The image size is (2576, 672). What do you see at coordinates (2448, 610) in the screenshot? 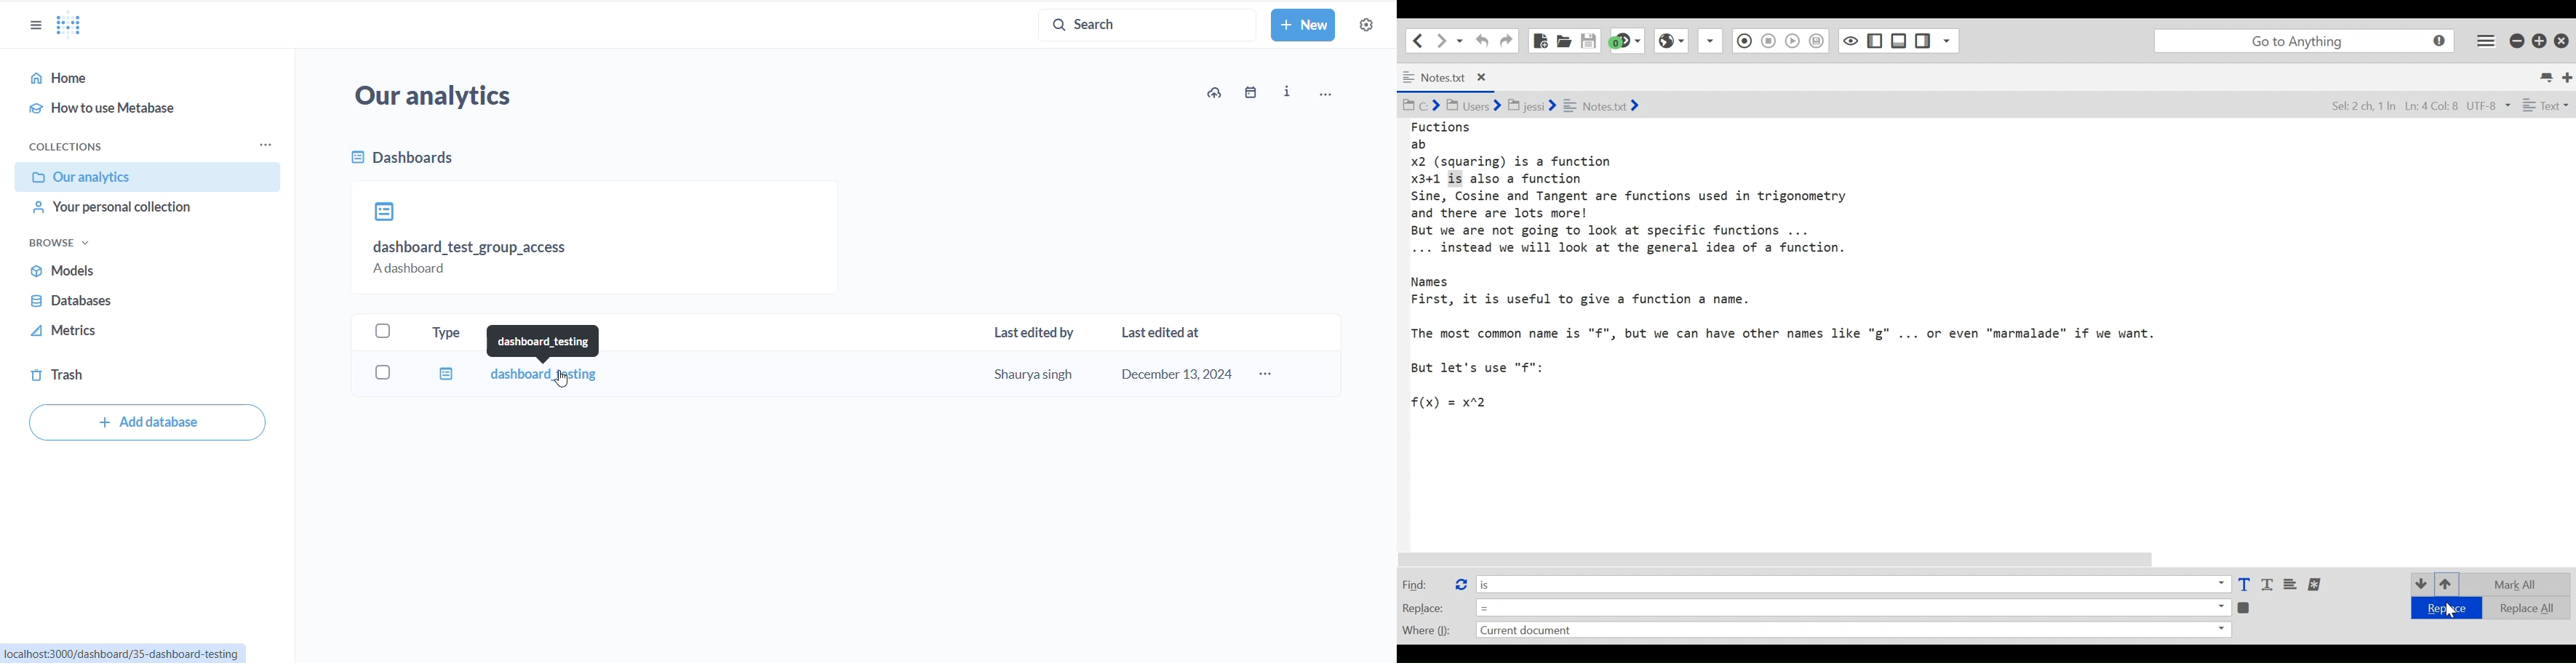
I see `Cursor` at bounding box center [2448, 610].